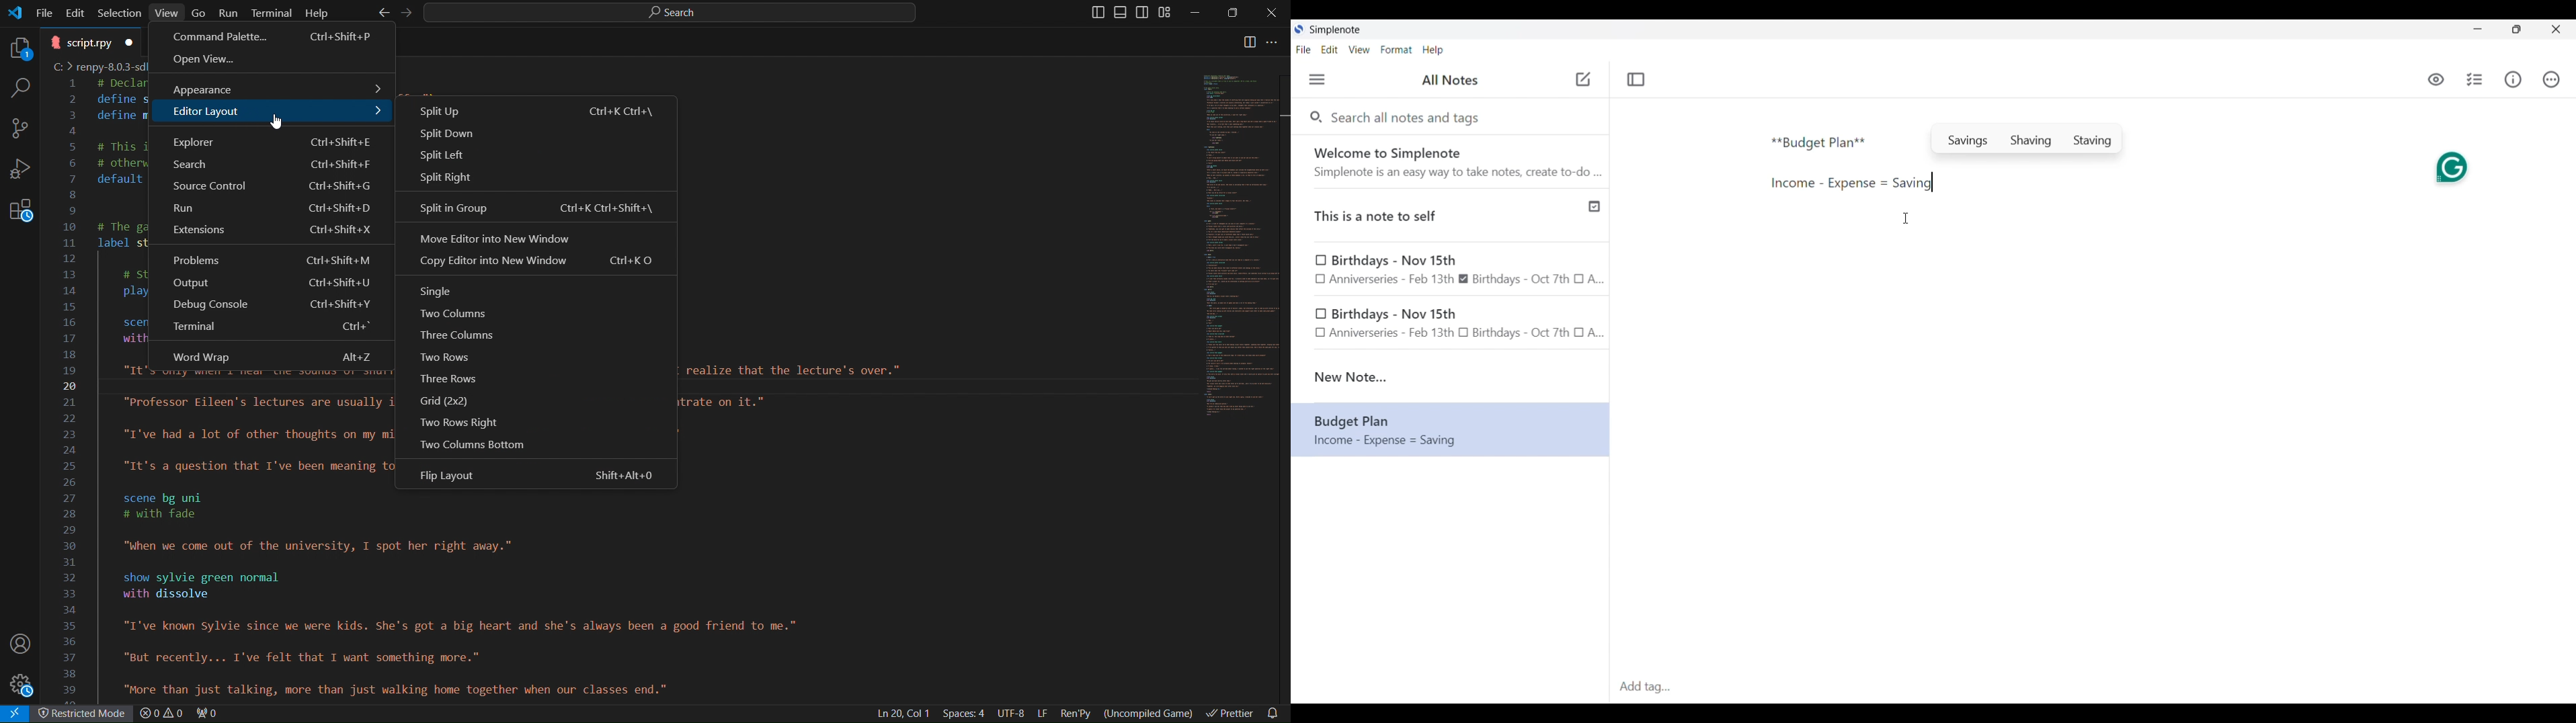 Image resolution: width=2576 pixels, height=728 pixels. What do you see at coordinates (537, 136) in the screenshot?
I see `Split Down` at bounding box center [537, 136].